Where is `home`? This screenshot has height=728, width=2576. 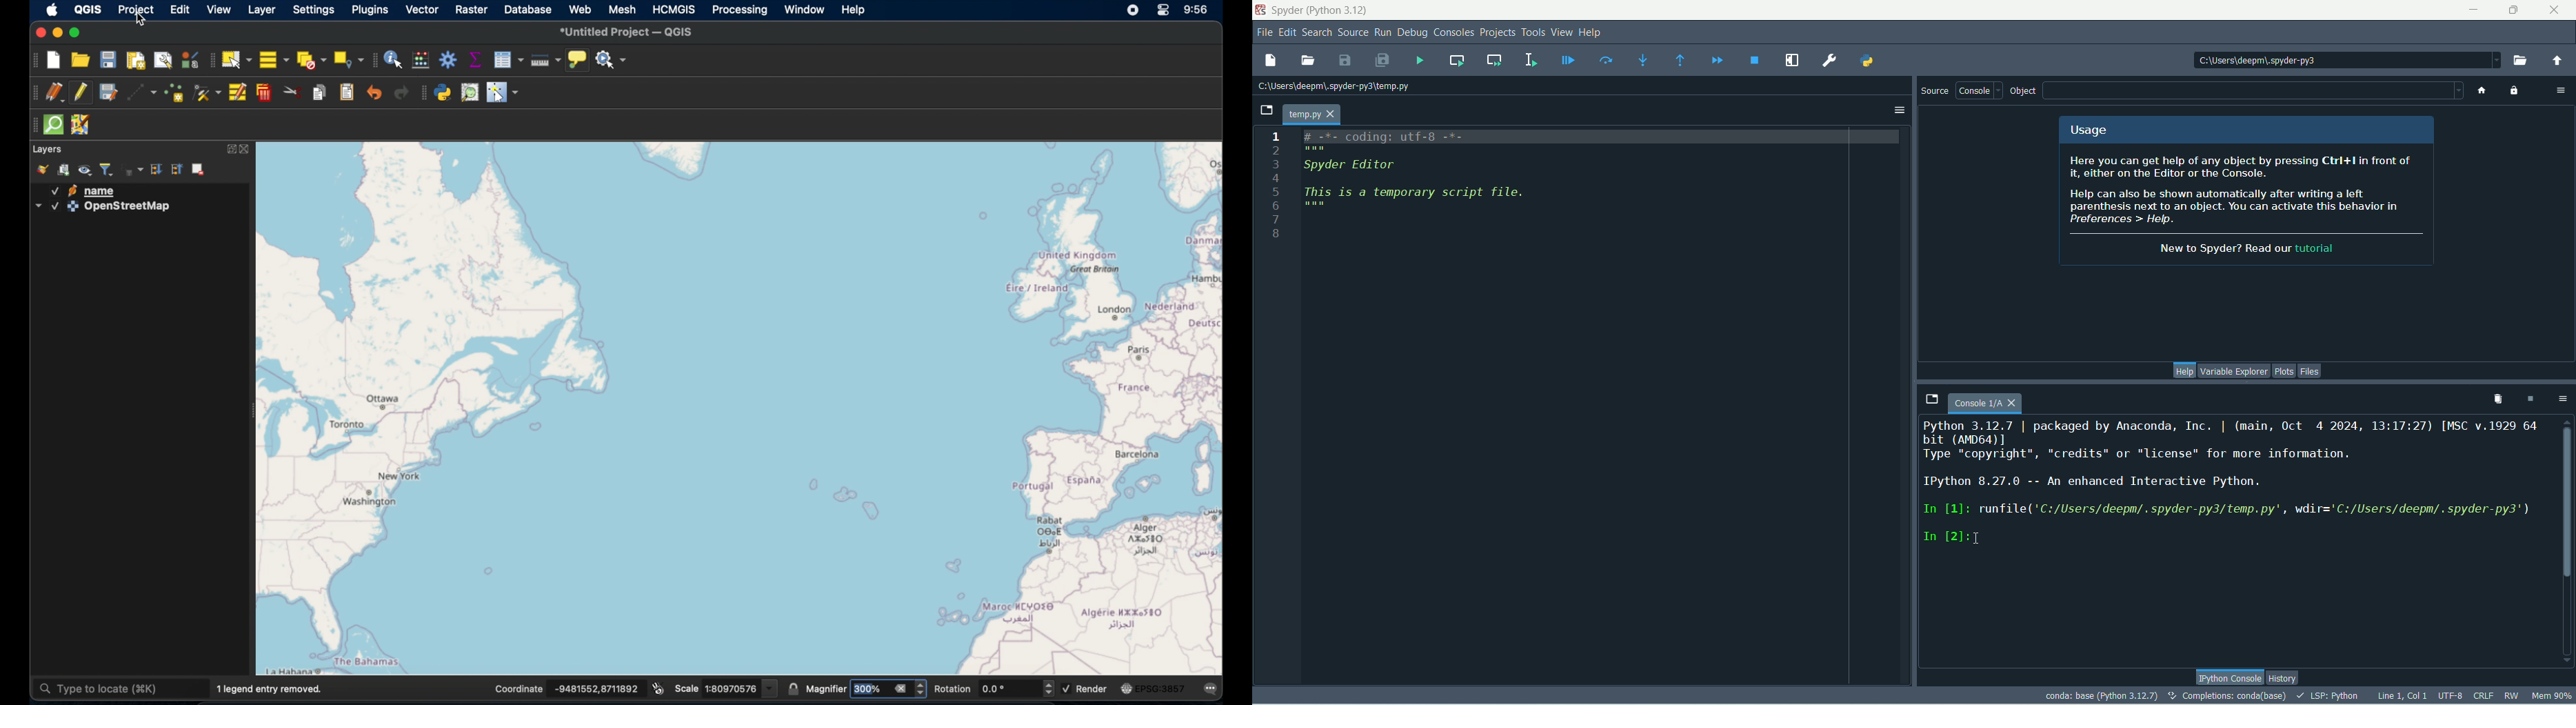
home is located at coordinates (2481, 91).